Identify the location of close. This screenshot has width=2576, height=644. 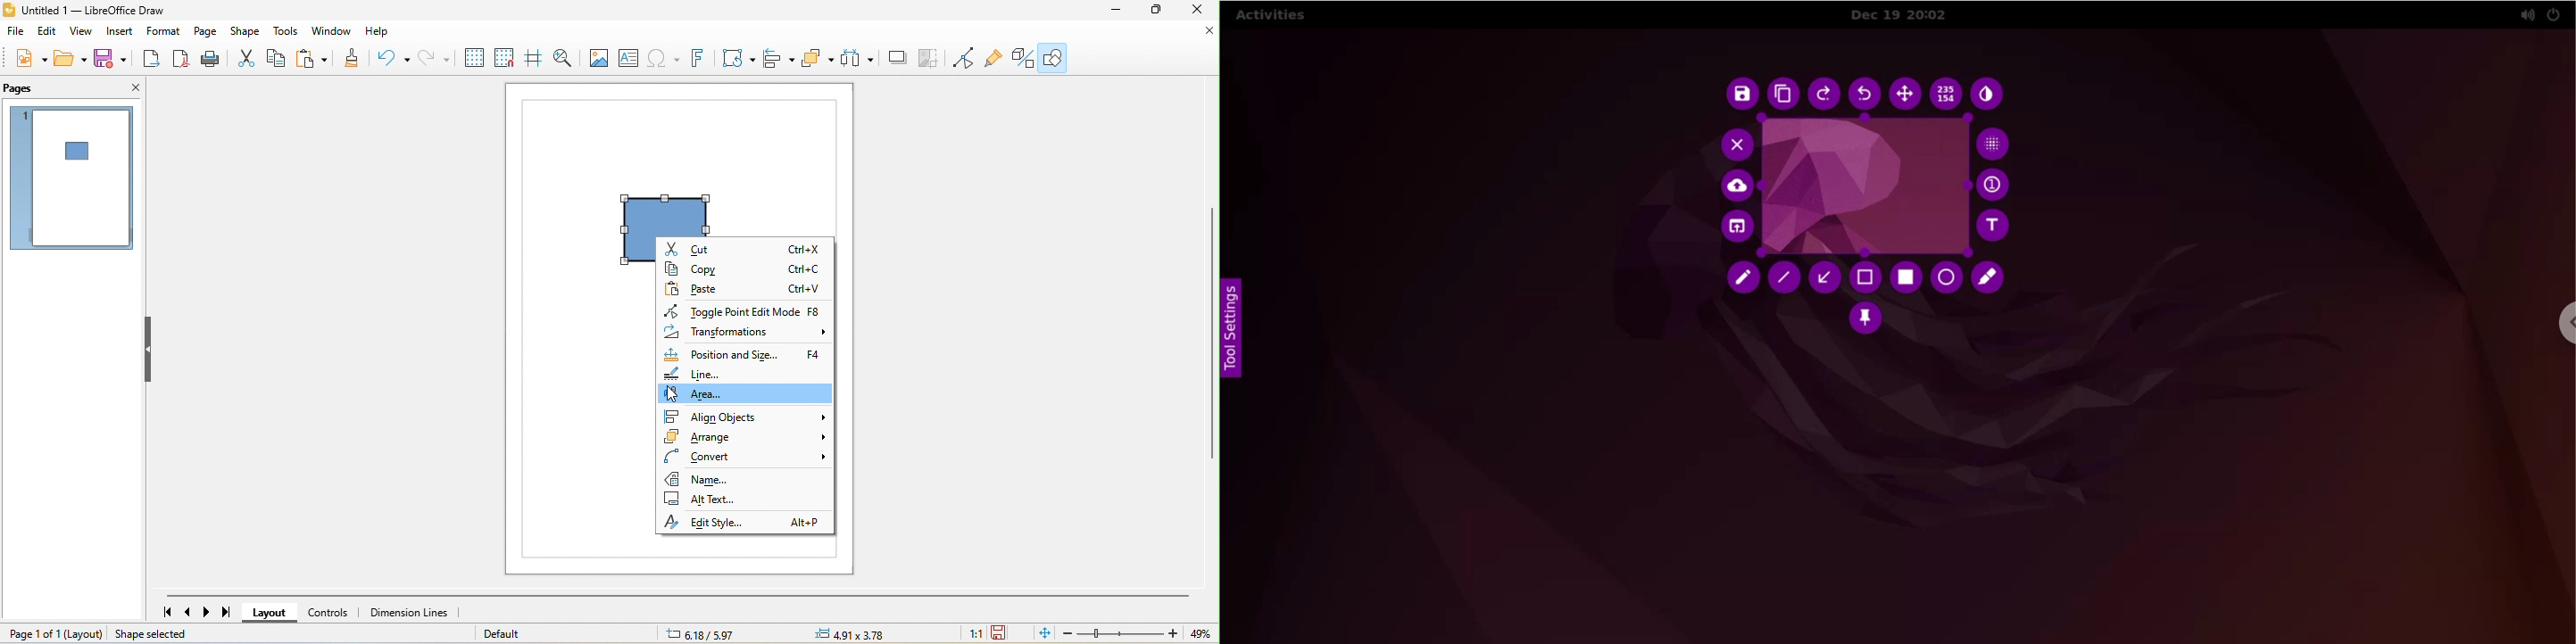
(122, 90).